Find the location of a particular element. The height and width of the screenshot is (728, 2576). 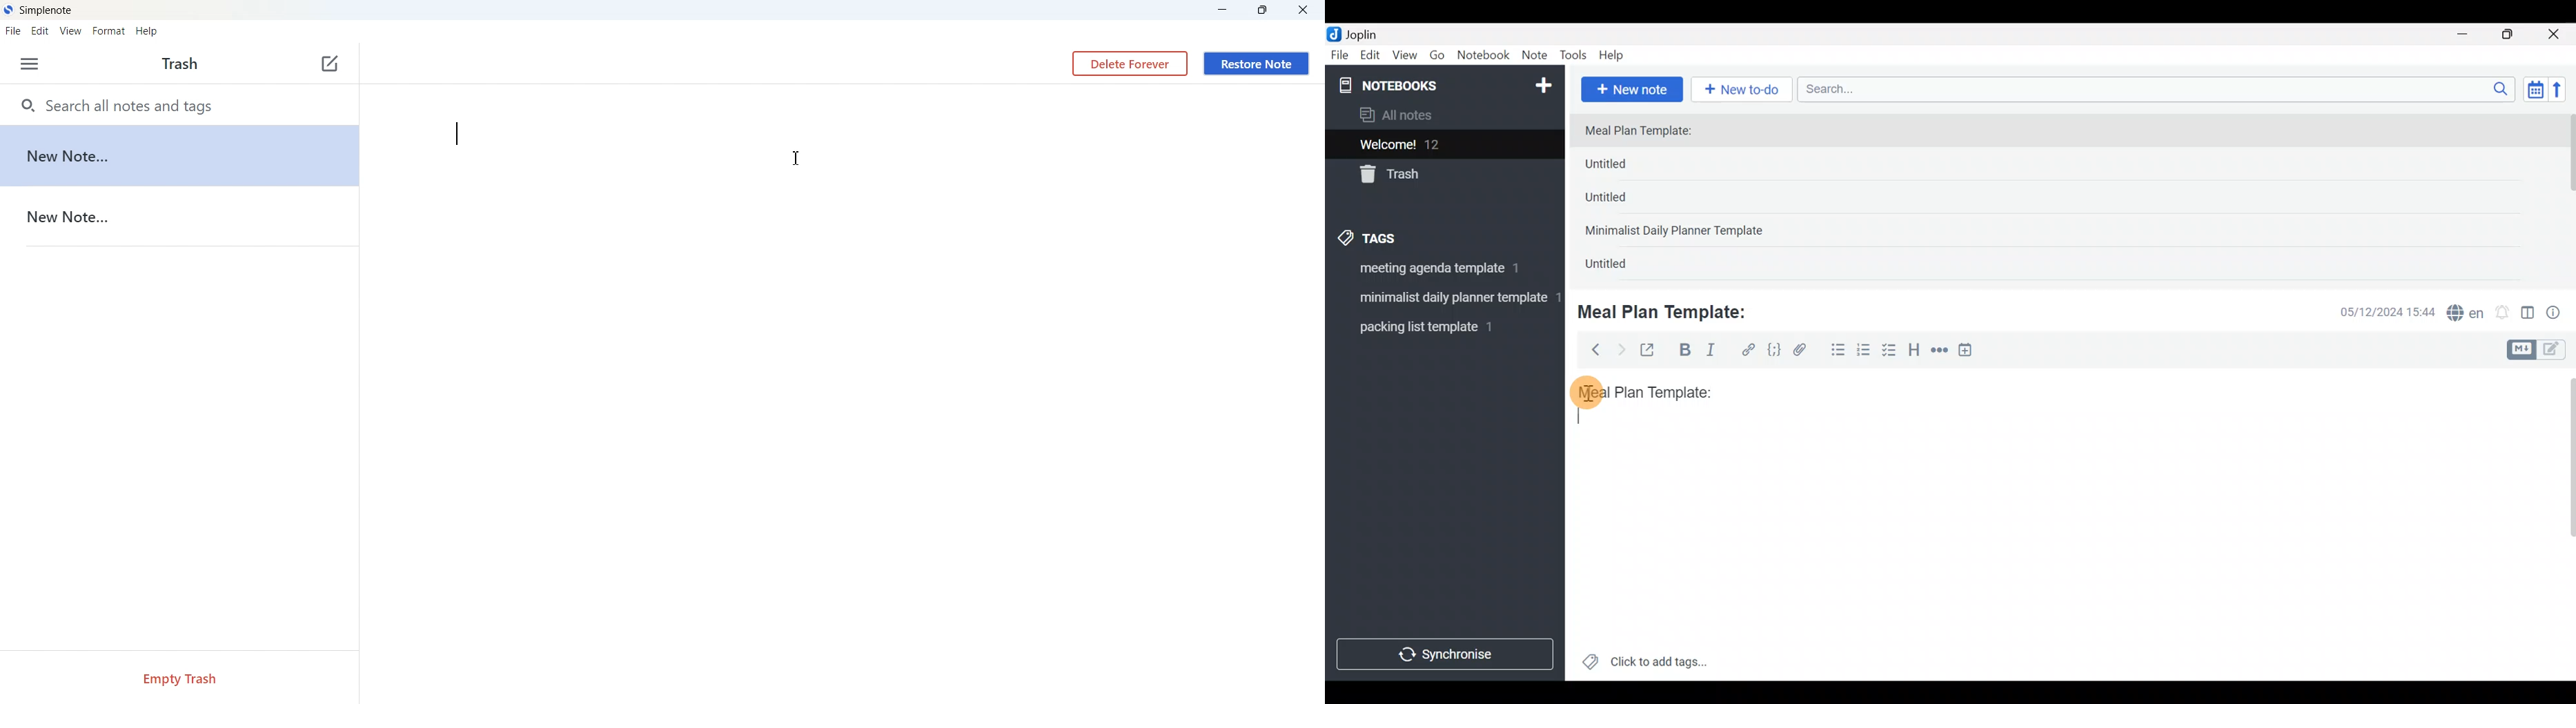

Tag 1 is located at coordinates (1441, 272).